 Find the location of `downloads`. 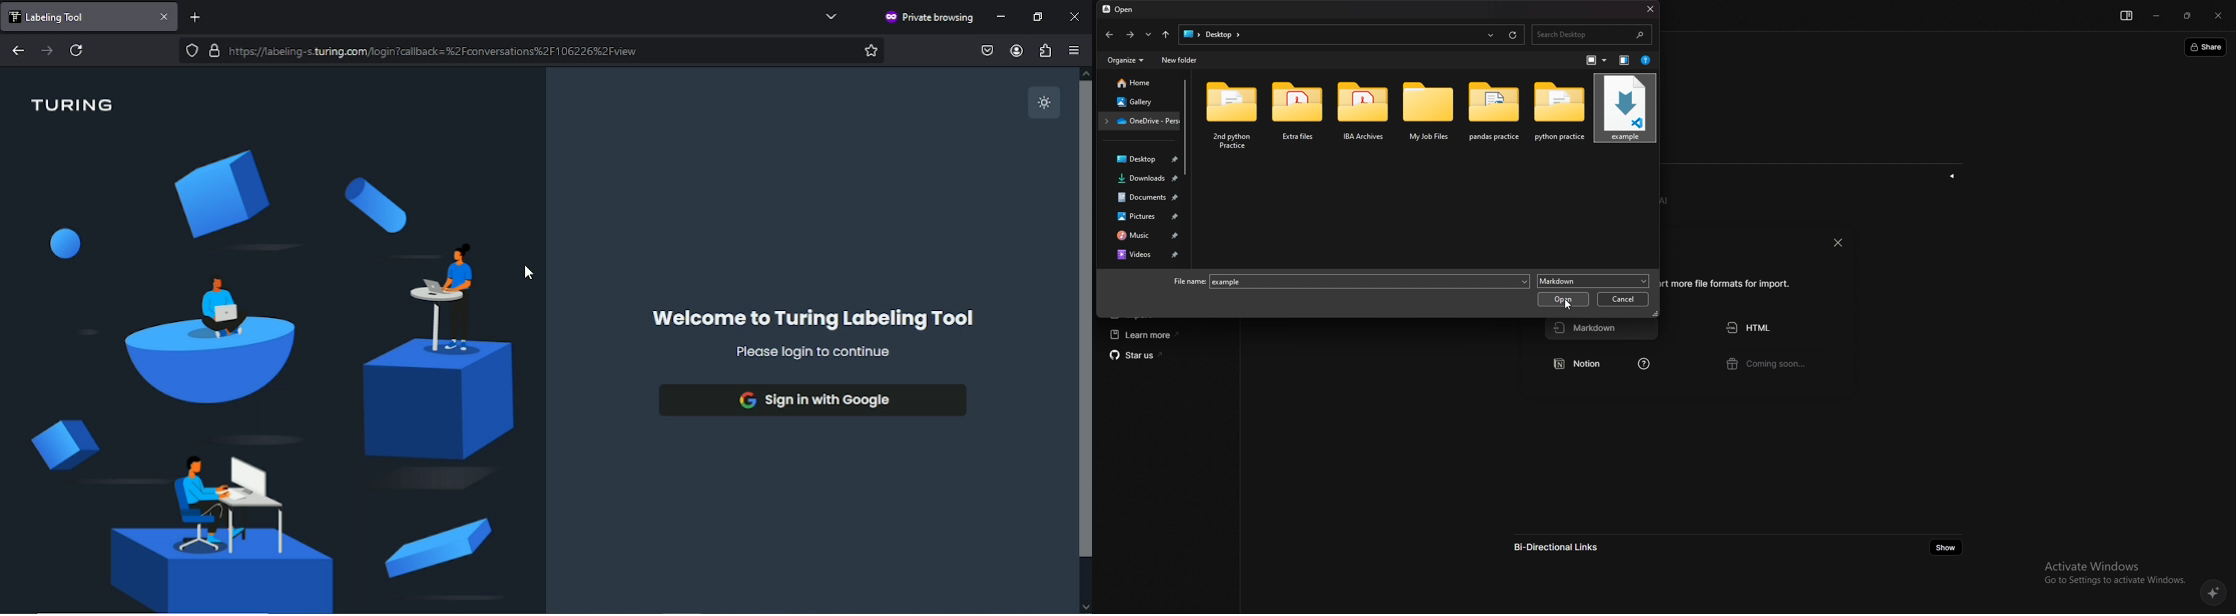

downloads is located at coordinates (1141, 179).